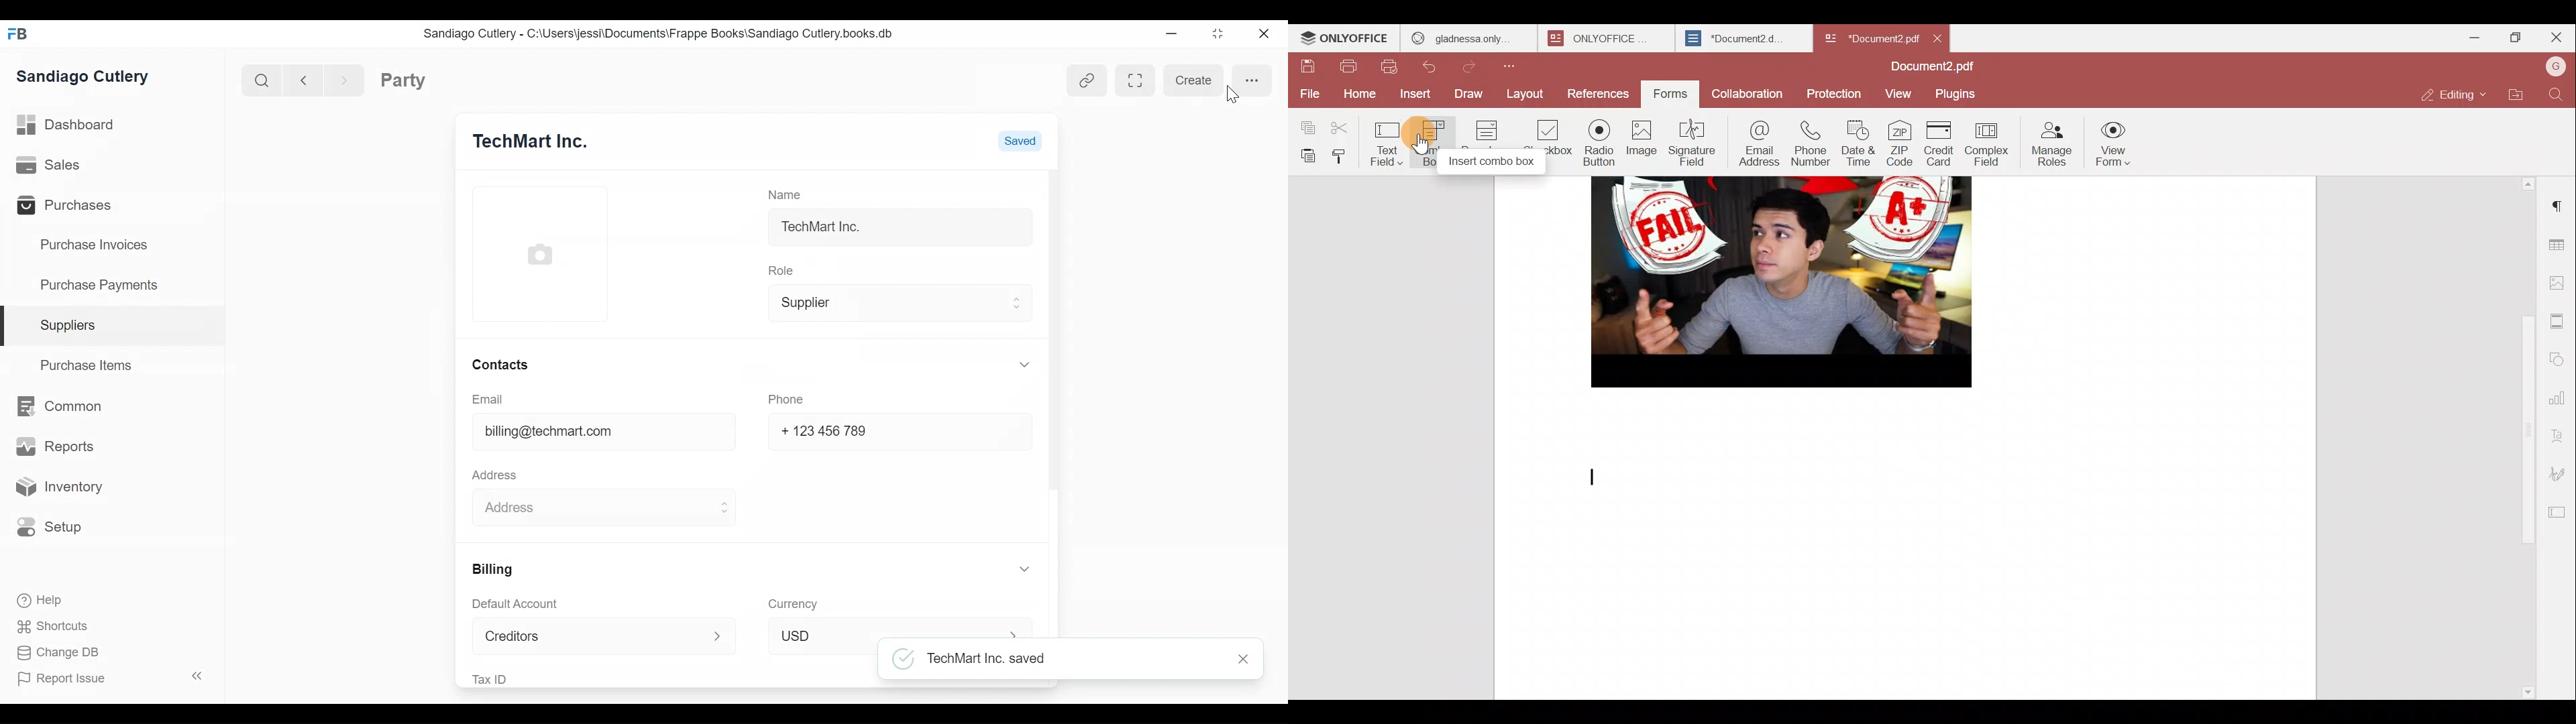 The height and width of the screenshot is (728, 2576). What do you see at coordinates (1138, 82) in the screenshot?
I see `Toggle between form and full width` at bounding box center [1138, 82].